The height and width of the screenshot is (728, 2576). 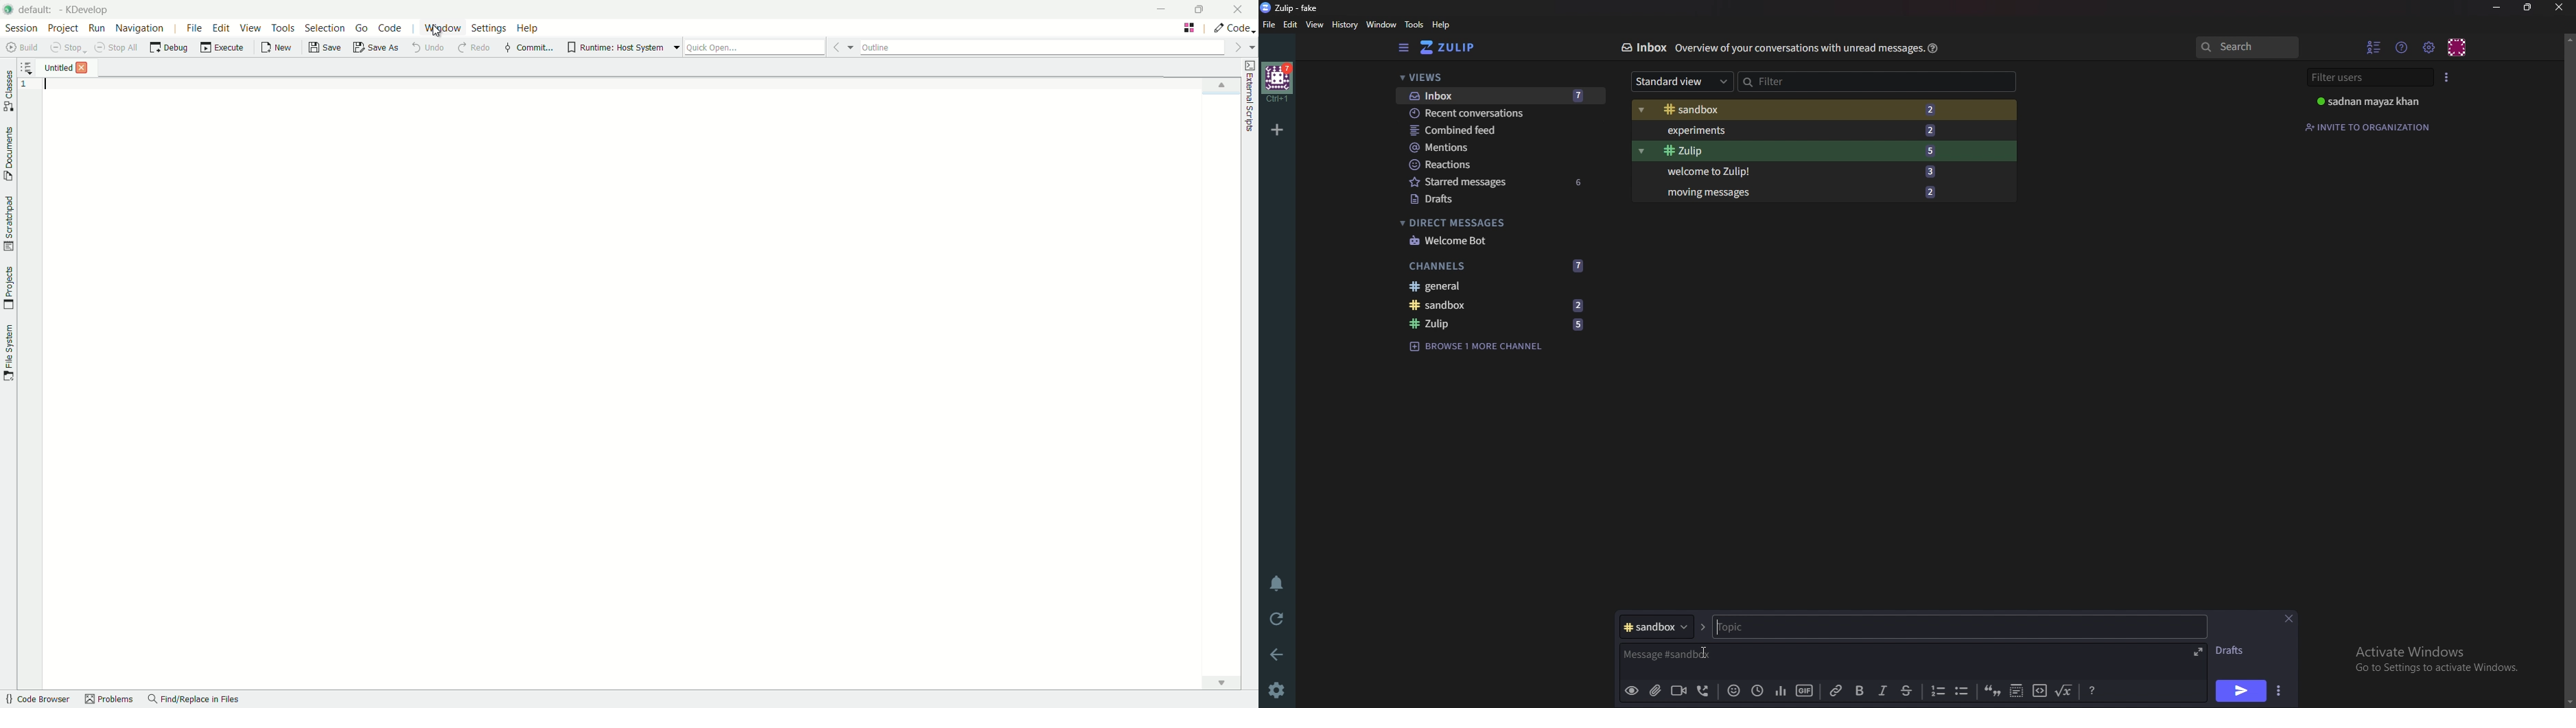 What do you see at coordinates (2288, 619) in the screenshot?
I see `Close message` at bounding box center [2288, 619].